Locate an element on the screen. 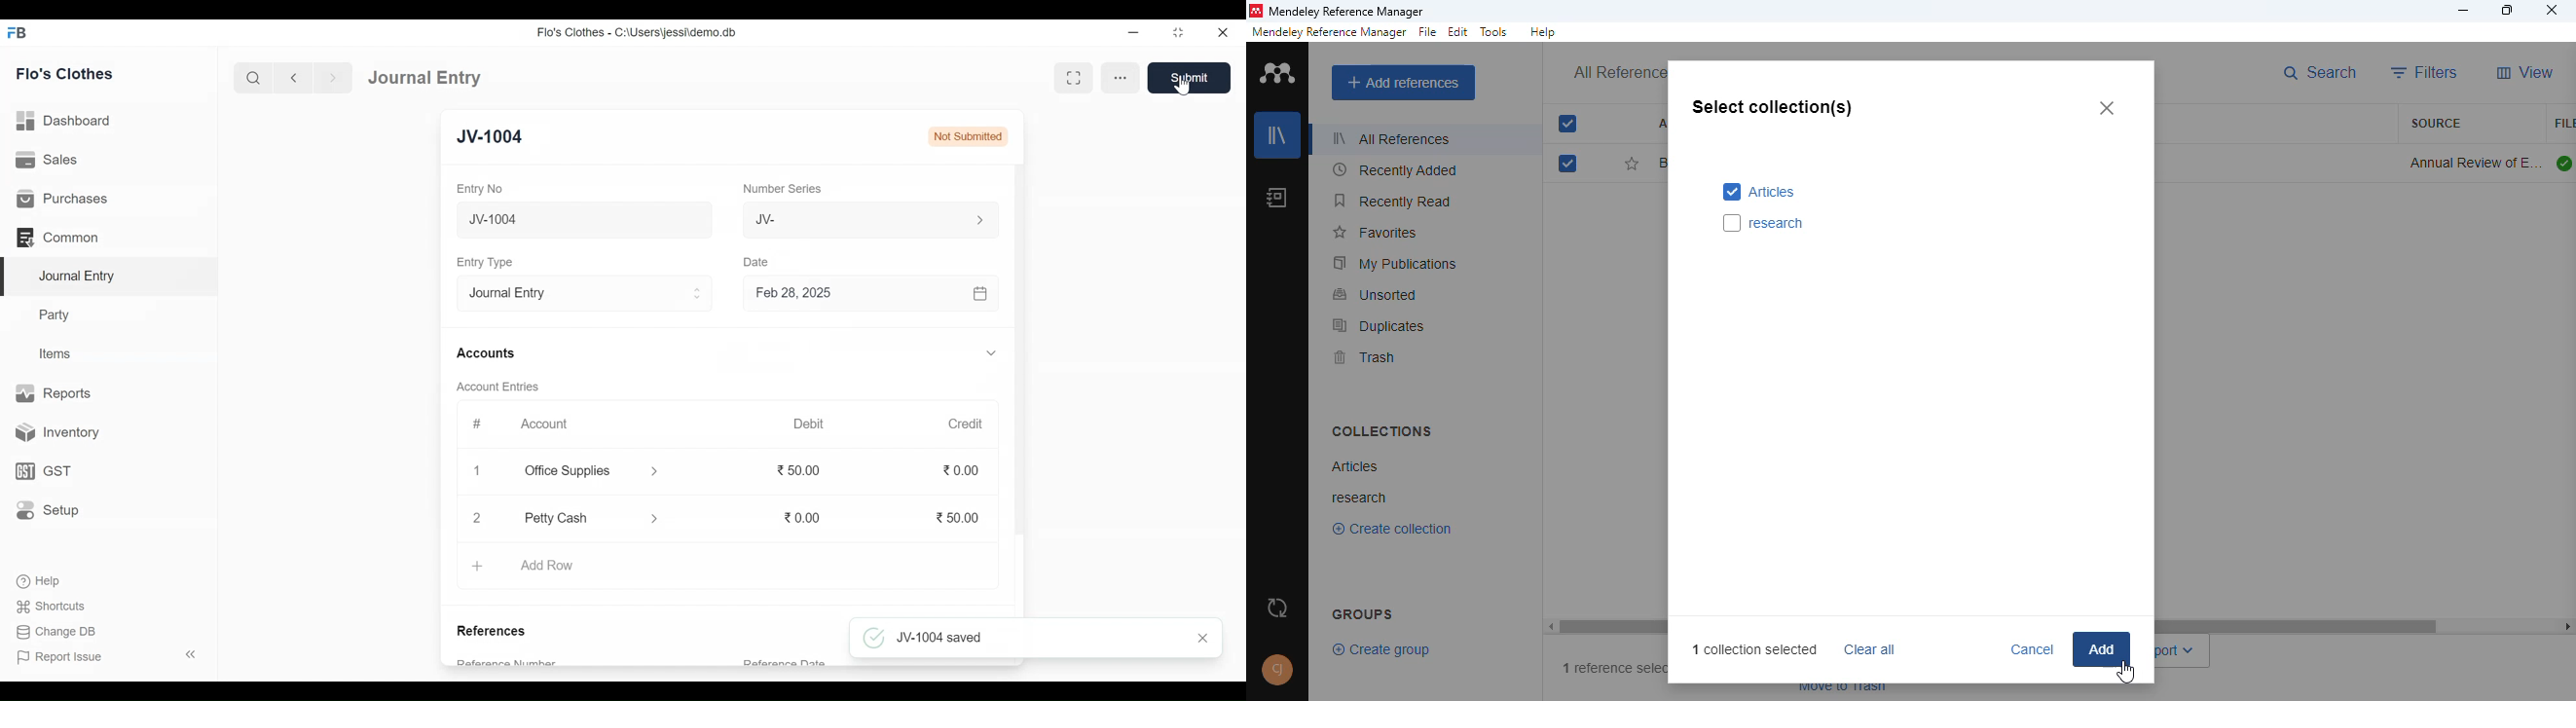 This screenshot has height=728, width=2576. Close is located at coordinates (1202, 639).